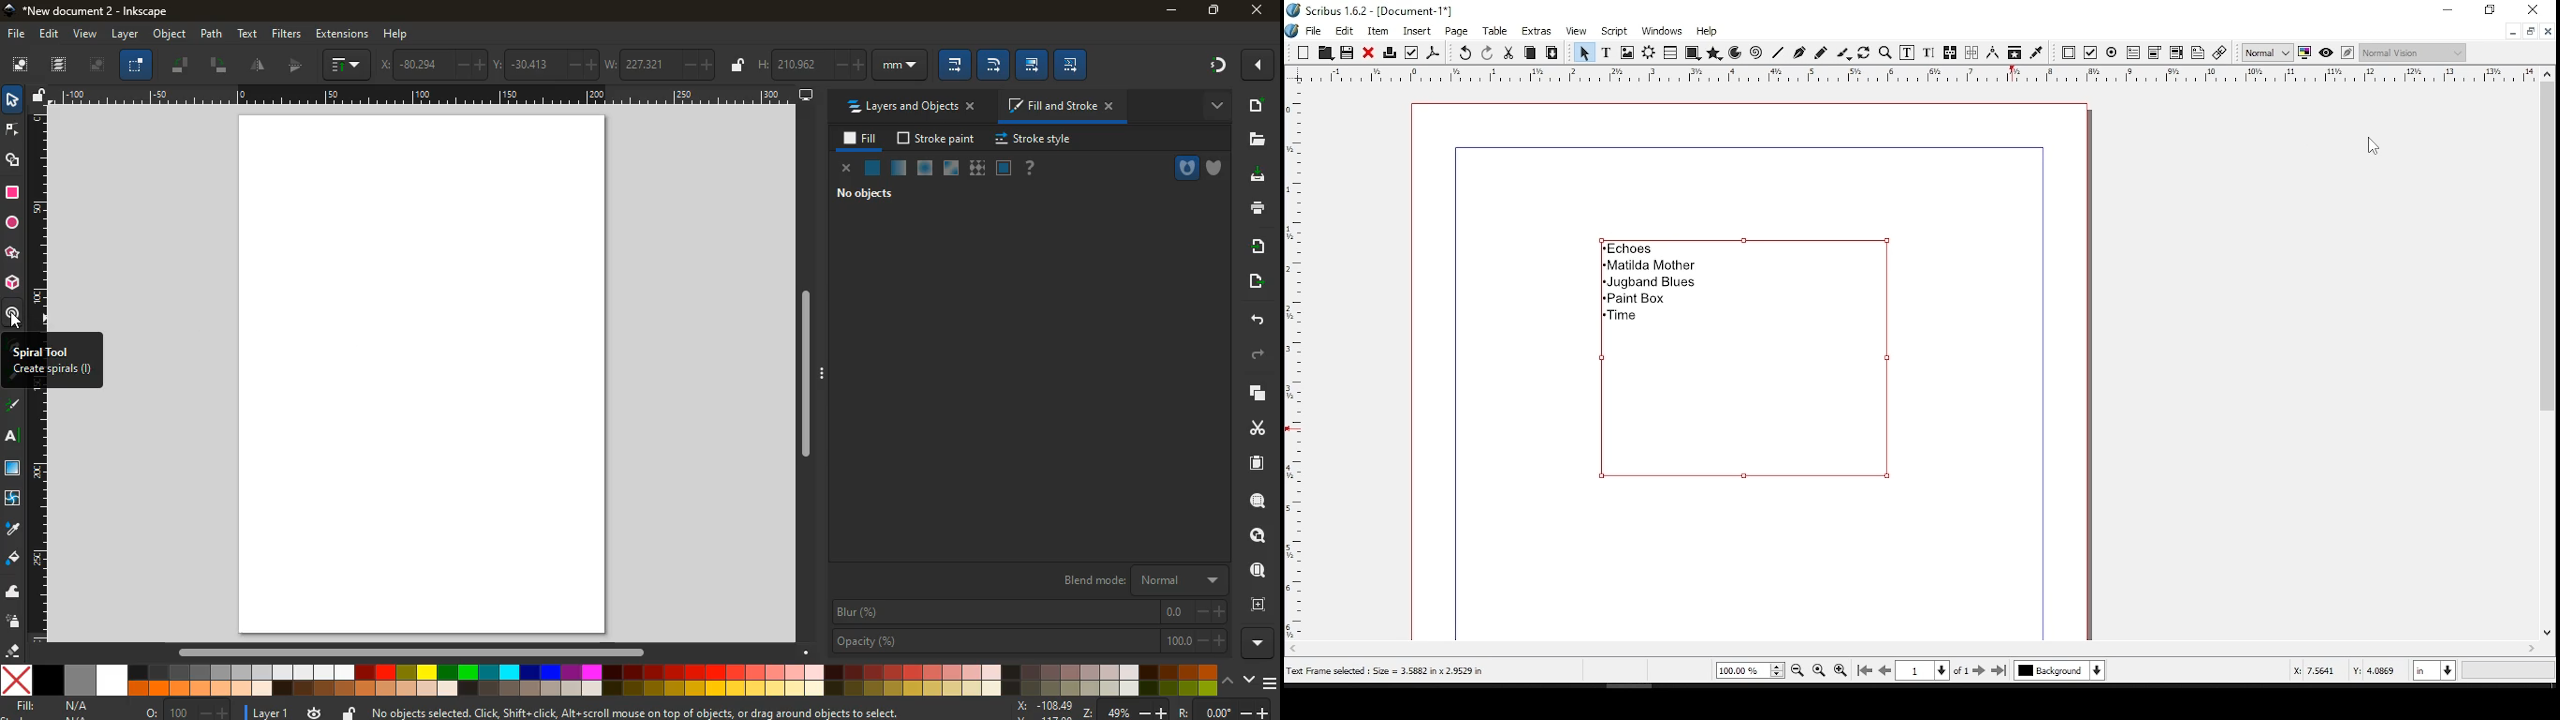  I want to click on mouse pointer, so click(2372, 147).